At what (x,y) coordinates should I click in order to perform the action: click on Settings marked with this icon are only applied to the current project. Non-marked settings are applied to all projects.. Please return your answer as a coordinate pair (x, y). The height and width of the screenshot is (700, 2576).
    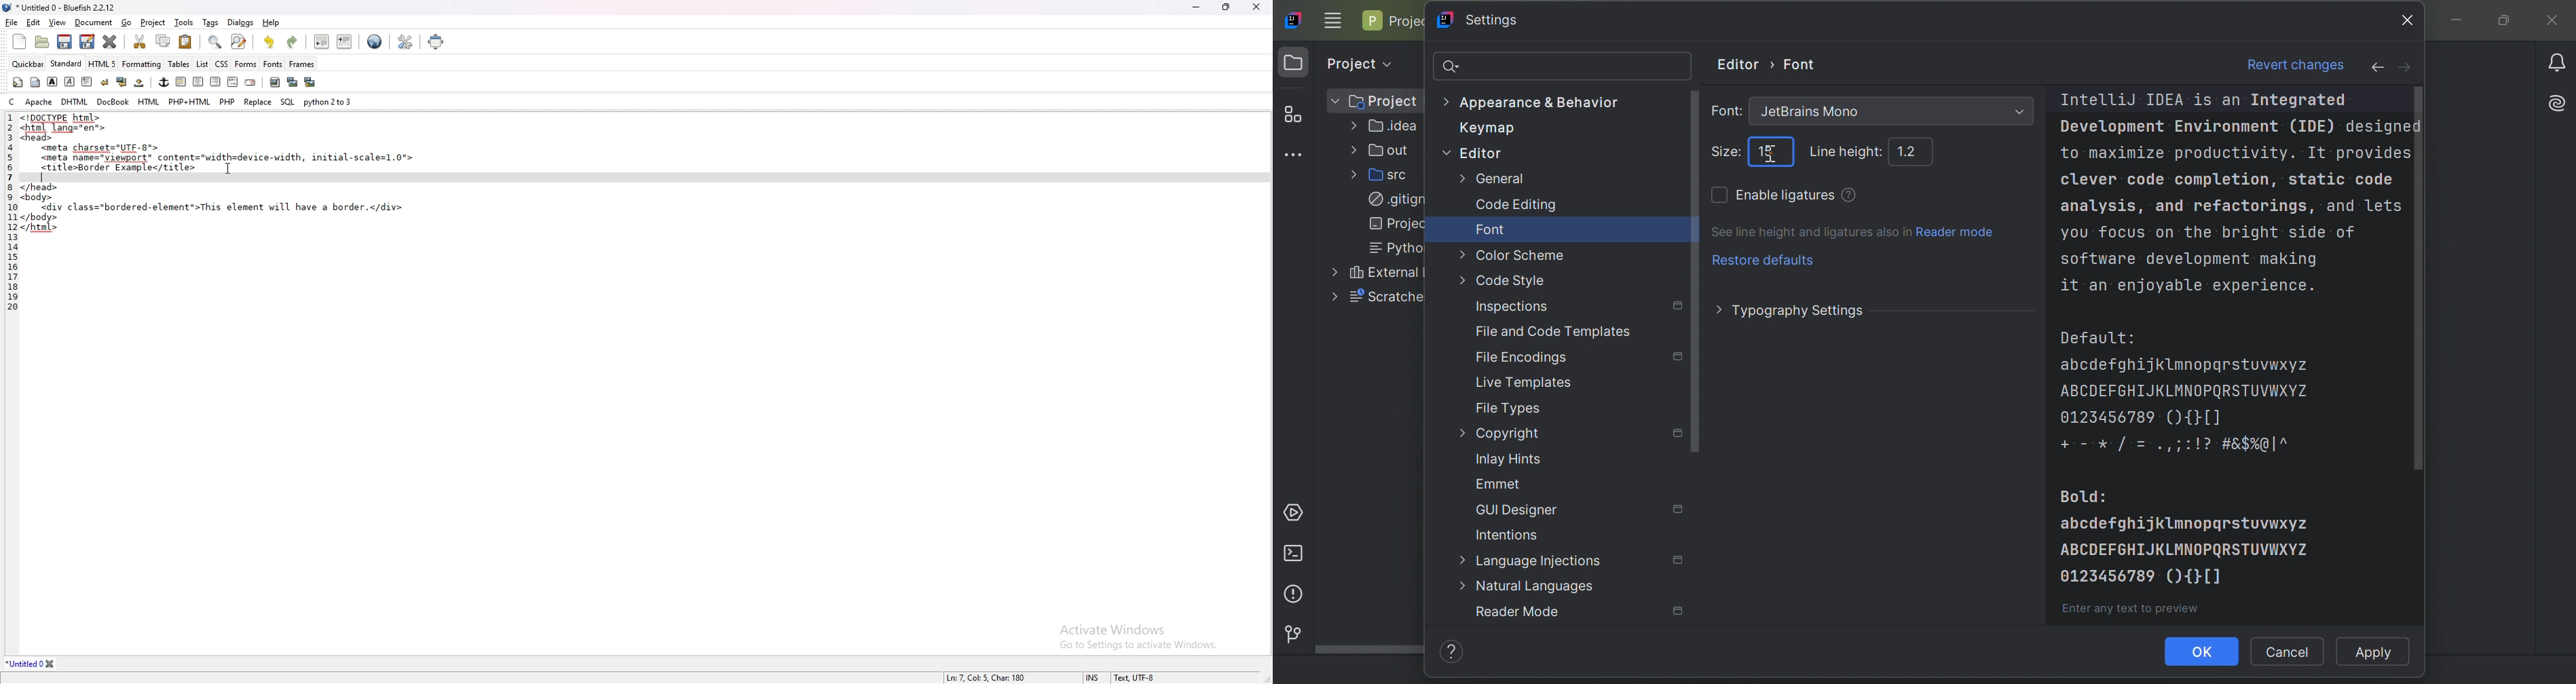
    Looking at the image, I should click on (1678, 508).